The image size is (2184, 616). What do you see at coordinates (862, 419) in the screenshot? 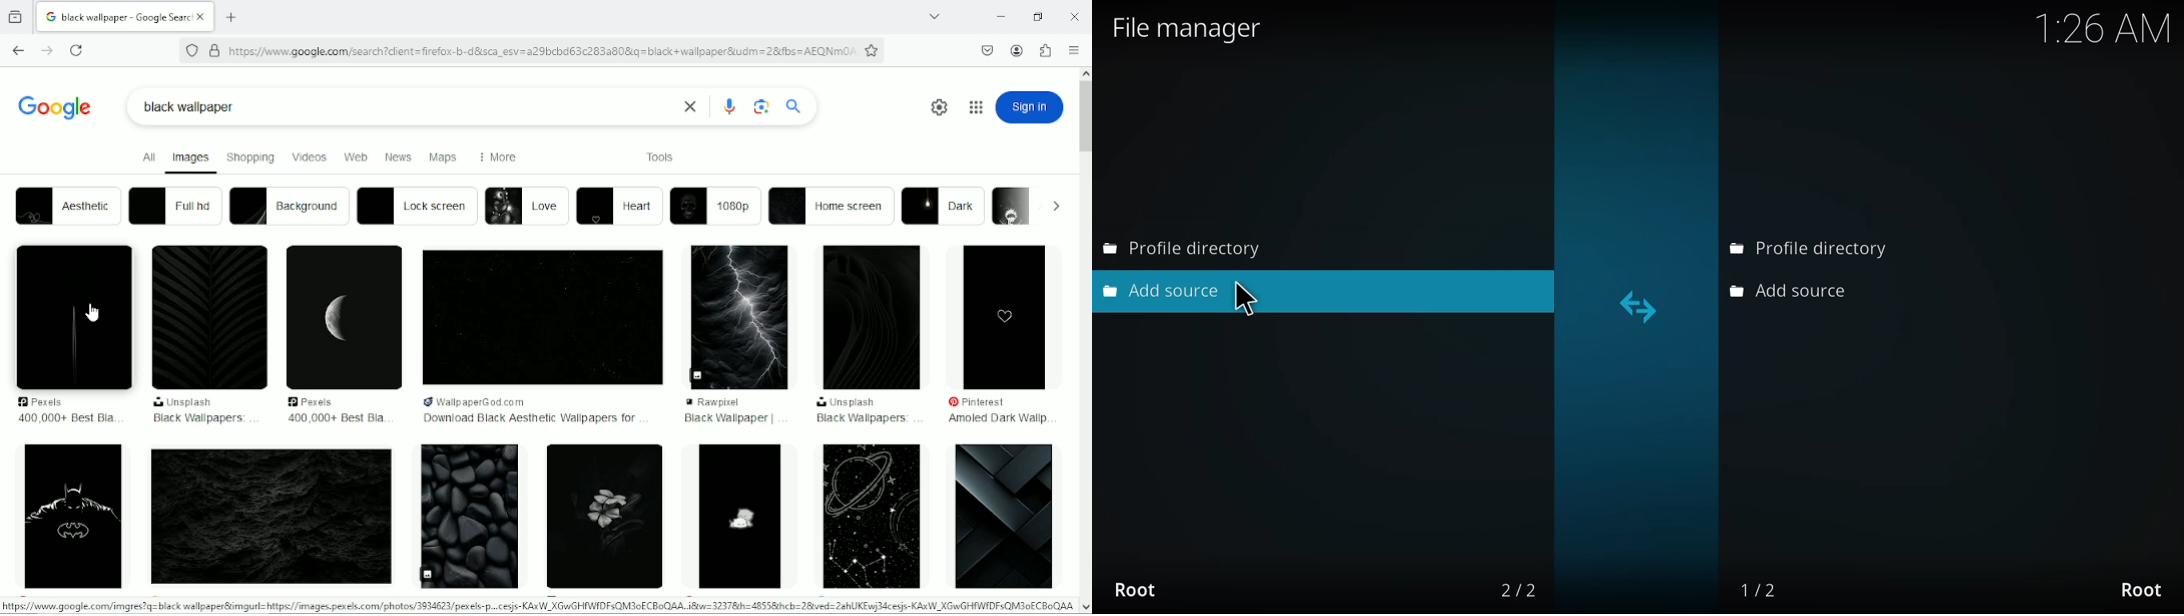
I see `black wallpapers` at bounding box center [862, 419].